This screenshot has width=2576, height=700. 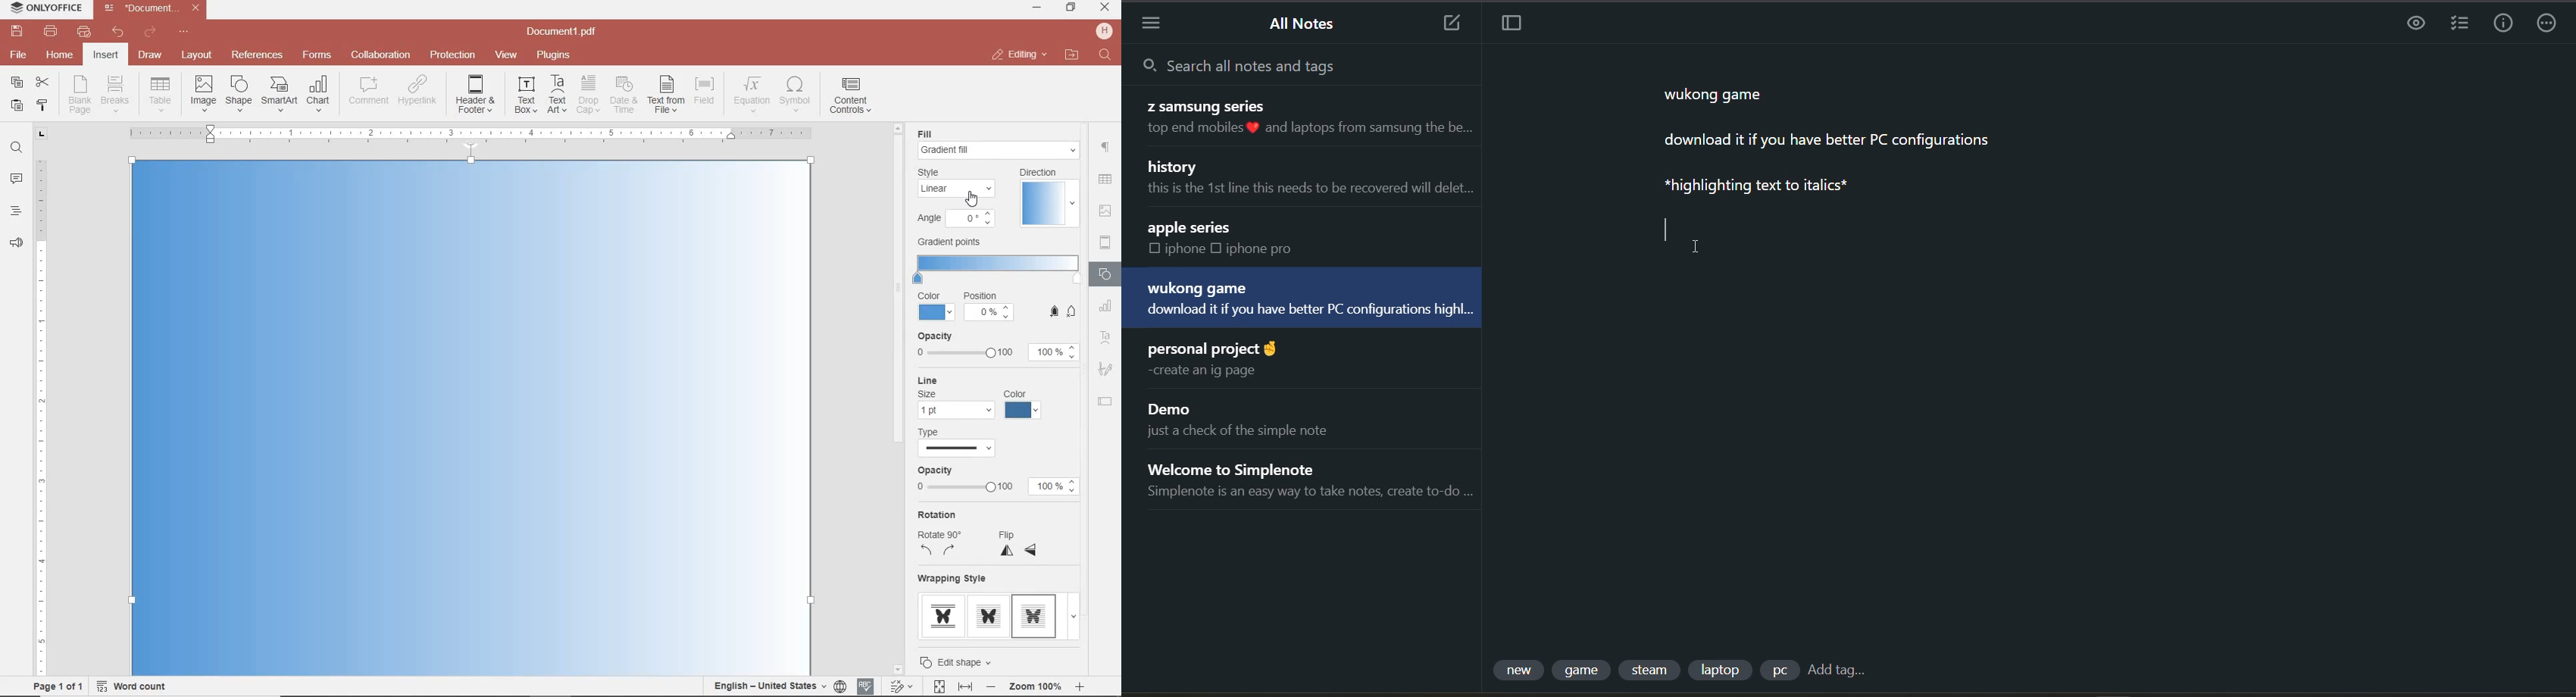 I want to click on PICTURE OR TEXTURE, so click(x=959, y=219).